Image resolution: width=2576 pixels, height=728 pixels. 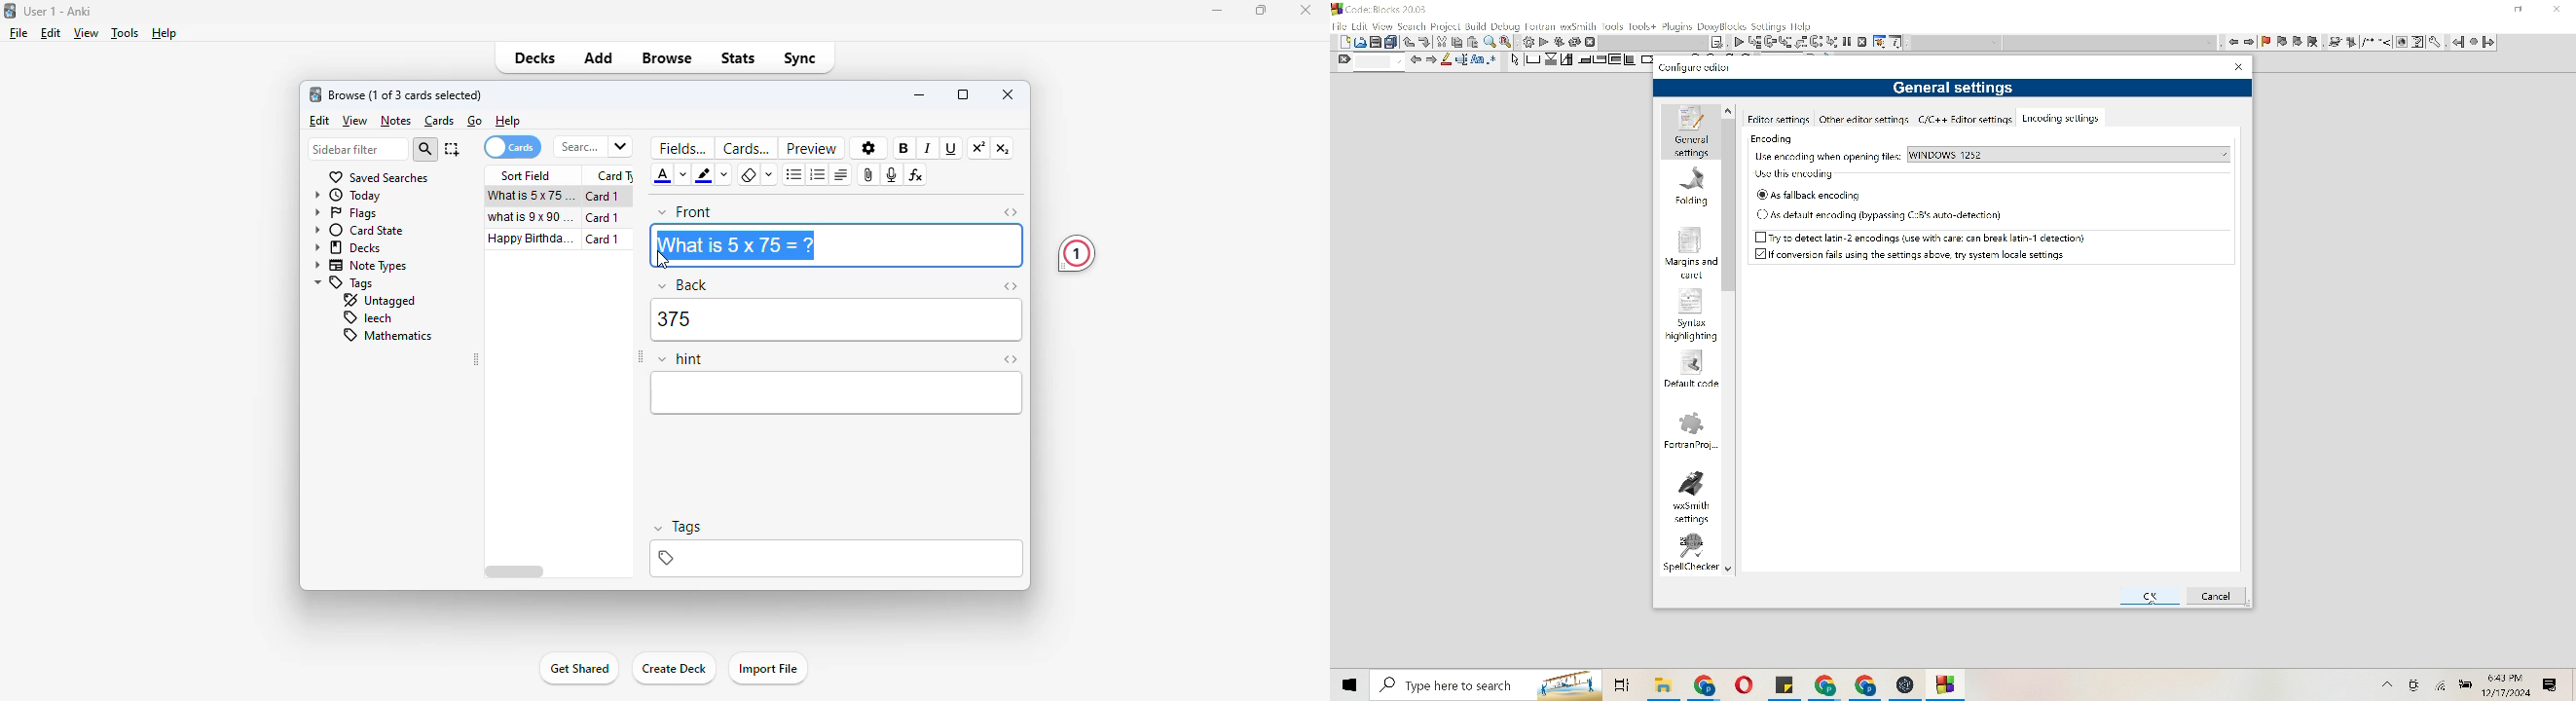 I want to click on toggle sidebar, so click(x=475, y=358).